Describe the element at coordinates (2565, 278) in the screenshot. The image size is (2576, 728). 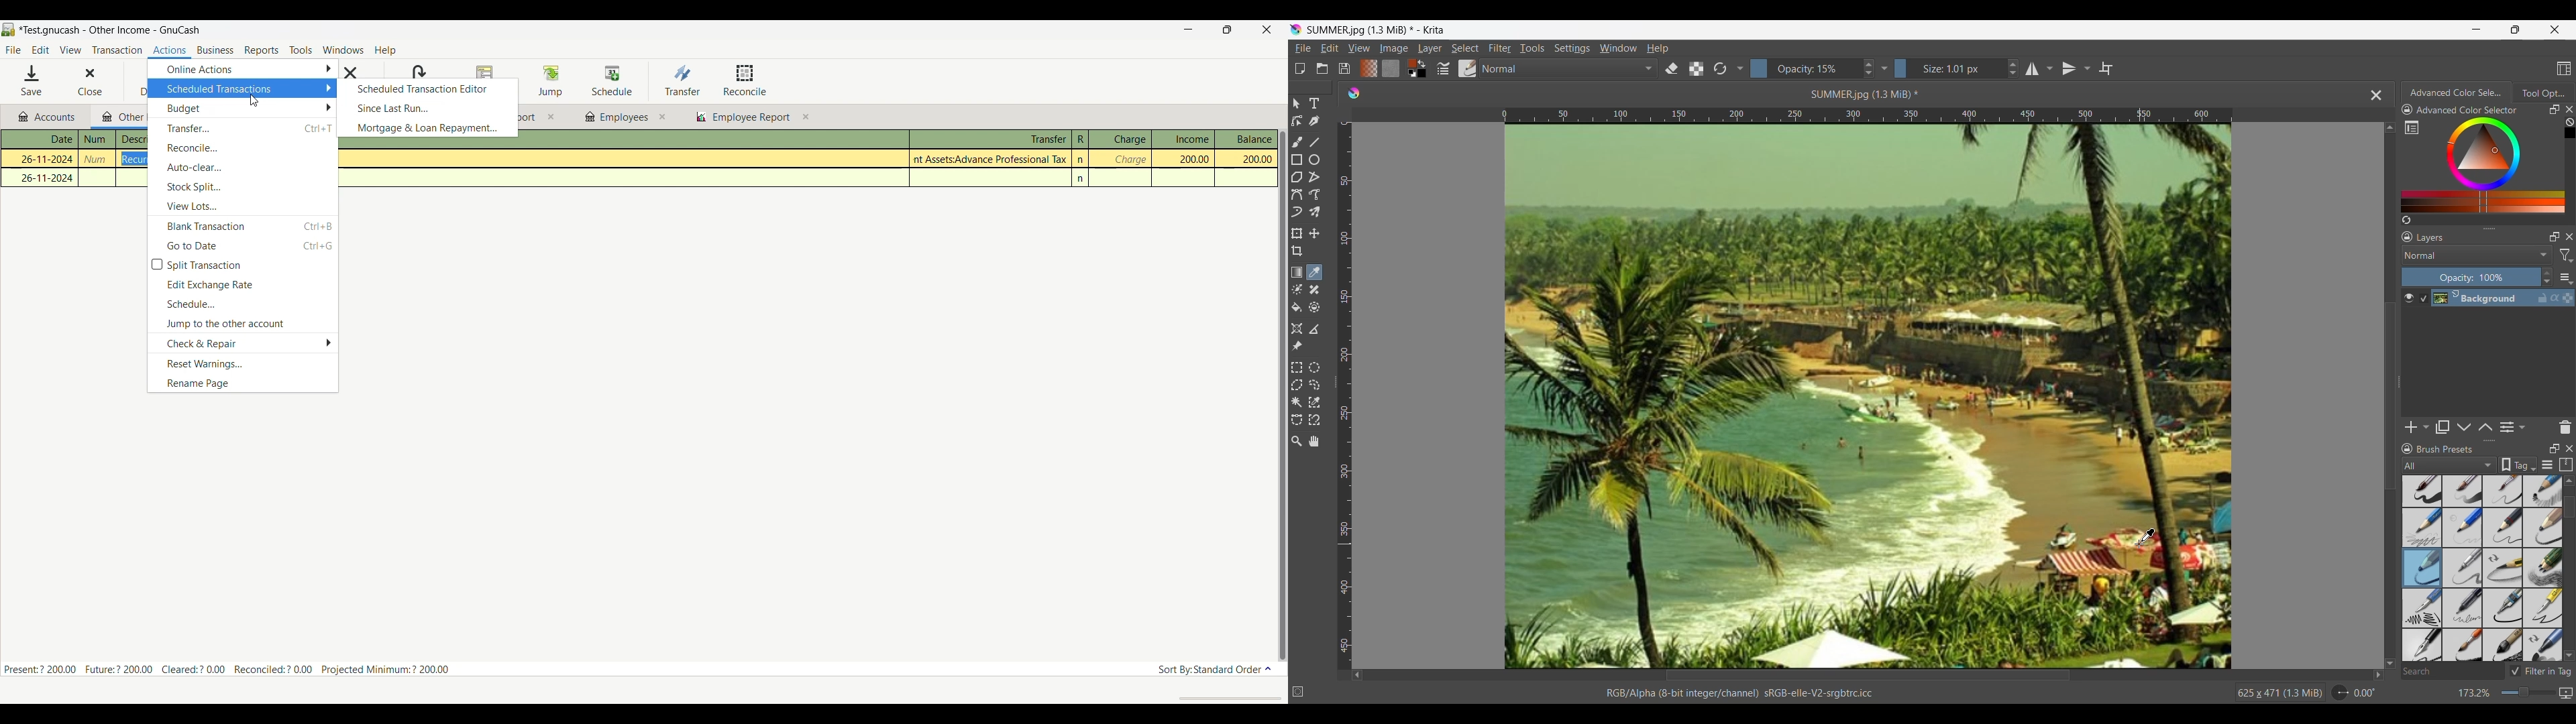
I see `Layer settings` at that location.